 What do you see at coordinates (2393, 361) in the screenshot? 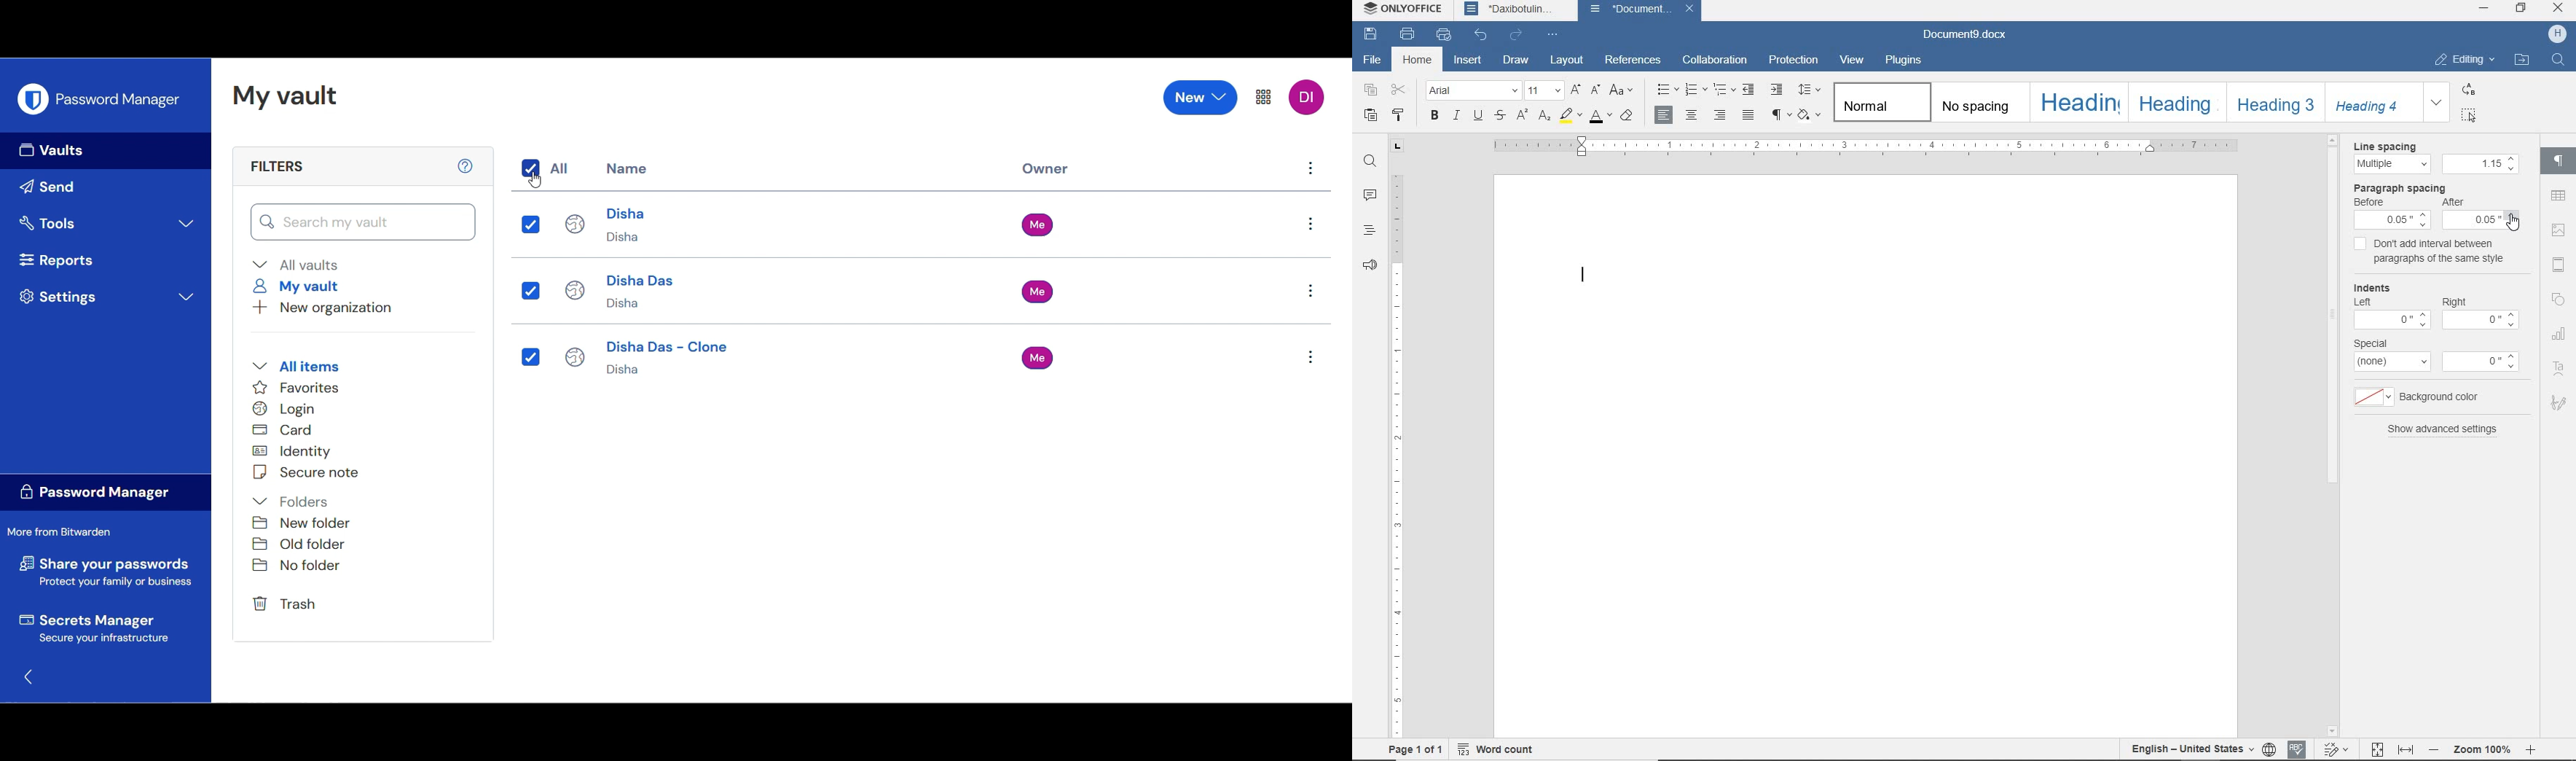
I see `type` at bounding box center [2393, 361].